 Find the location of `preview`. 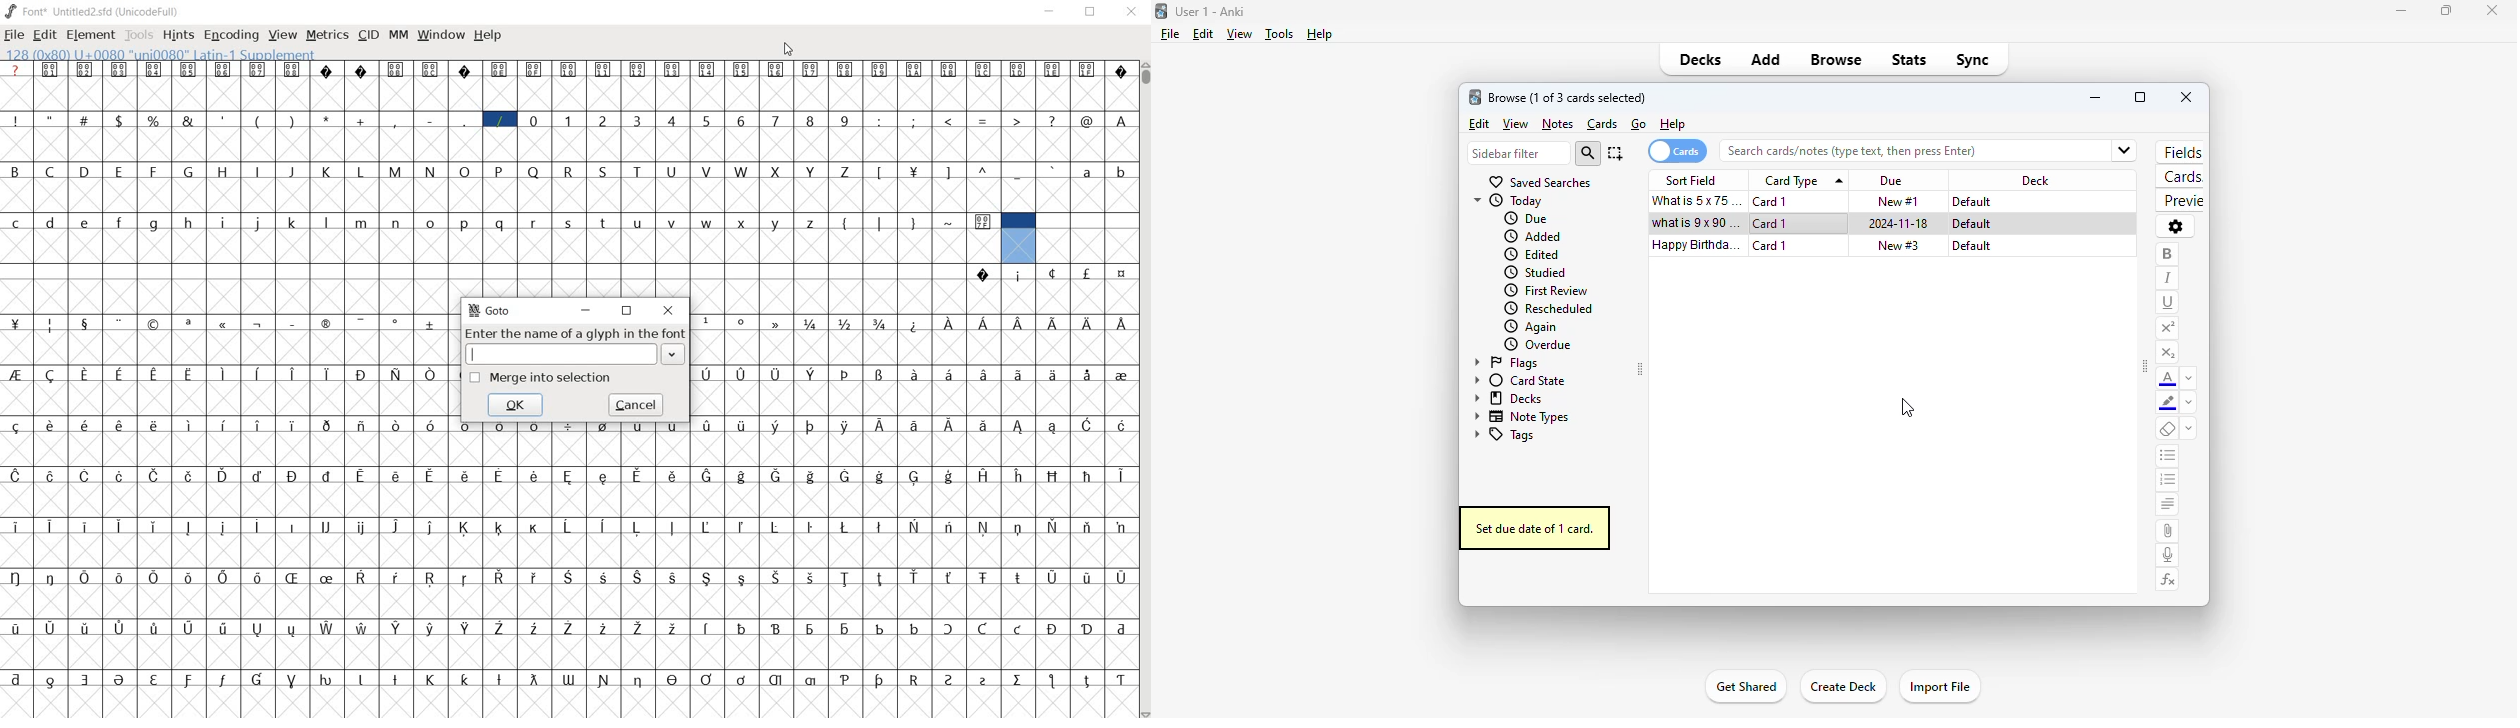

preview is located at coordinates (2182, 201).